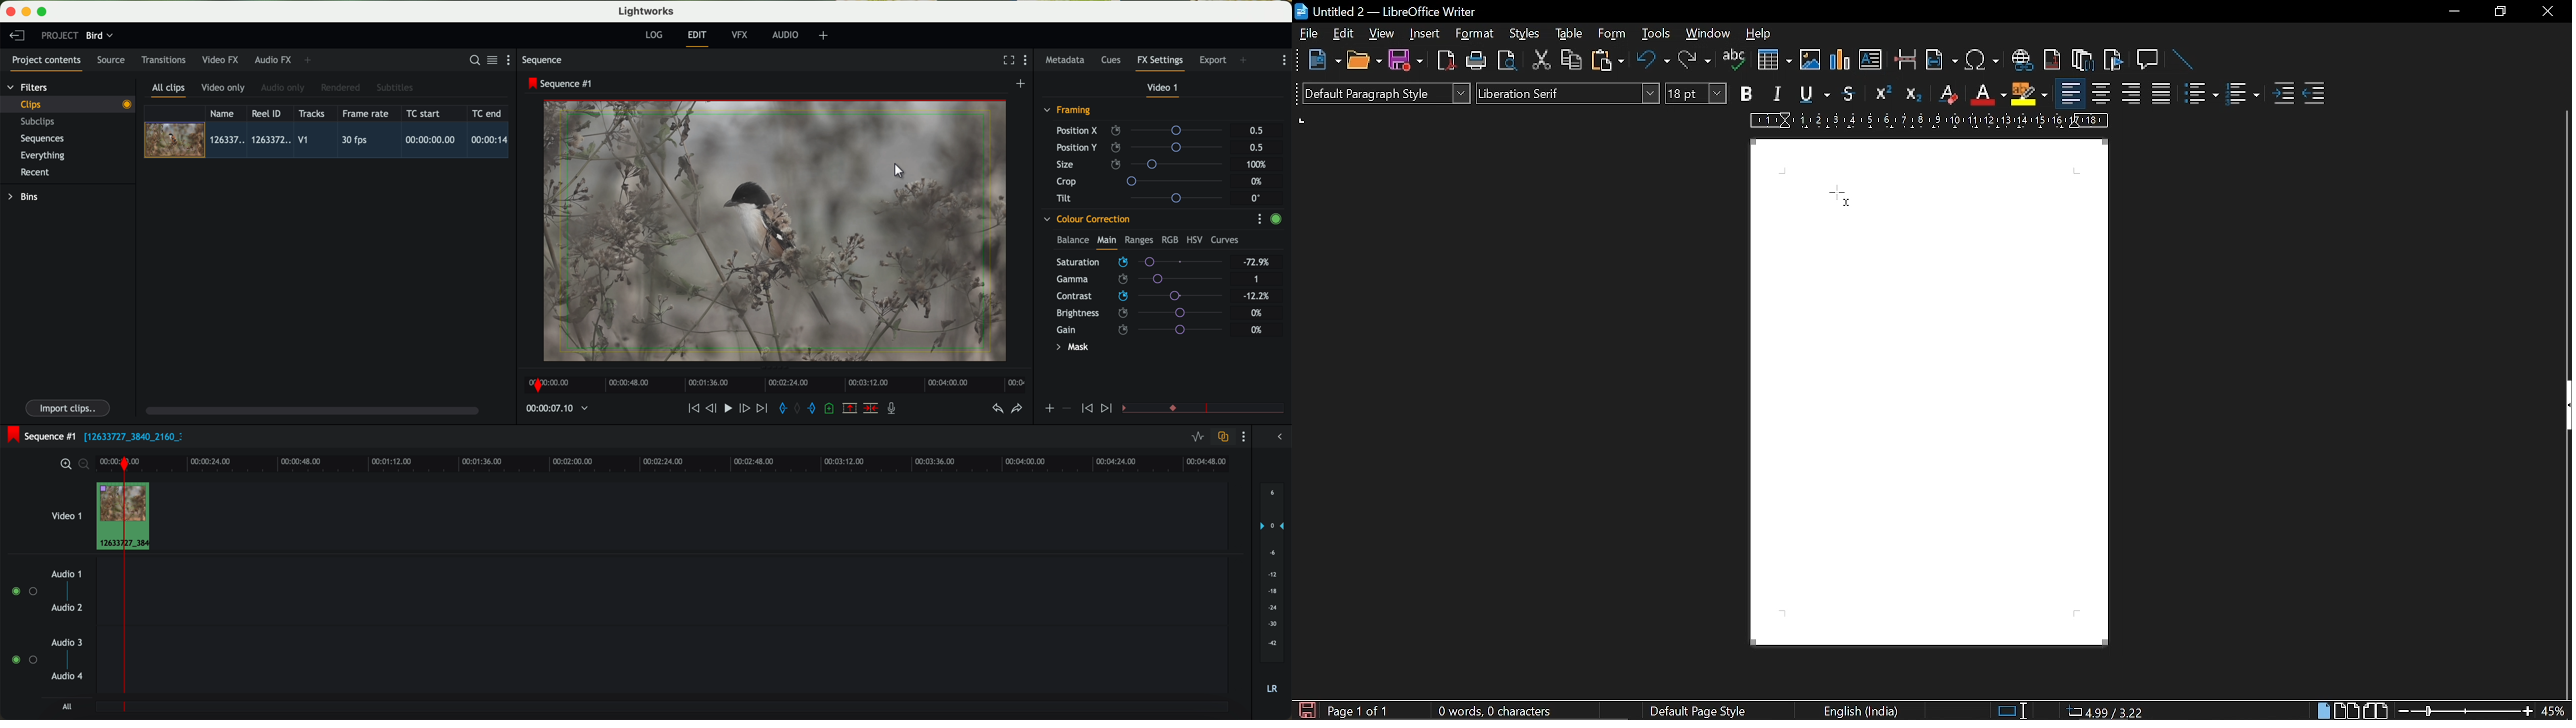  What do you see at coordinates (365, 114) in the screenshot?
I see `frame rate` at bounding box center [365, 114].